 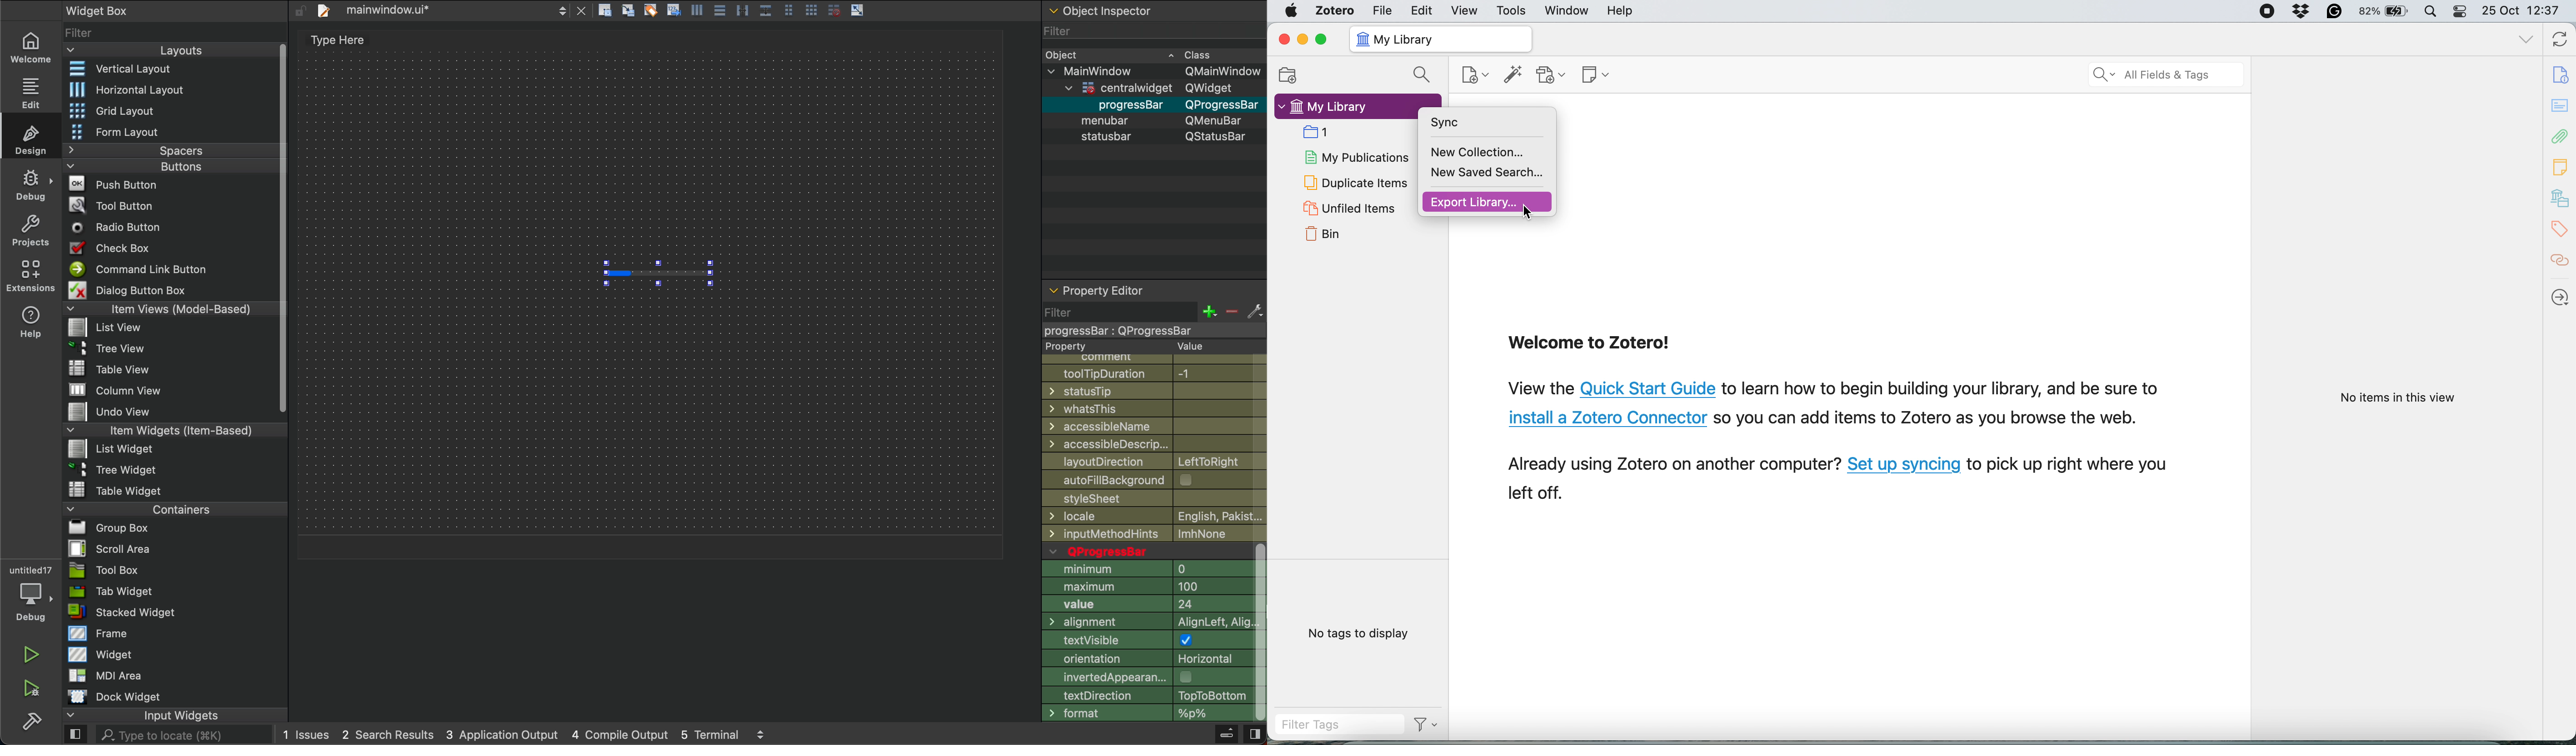 I want to click on duplicate items, so click(x=1357, y=183).